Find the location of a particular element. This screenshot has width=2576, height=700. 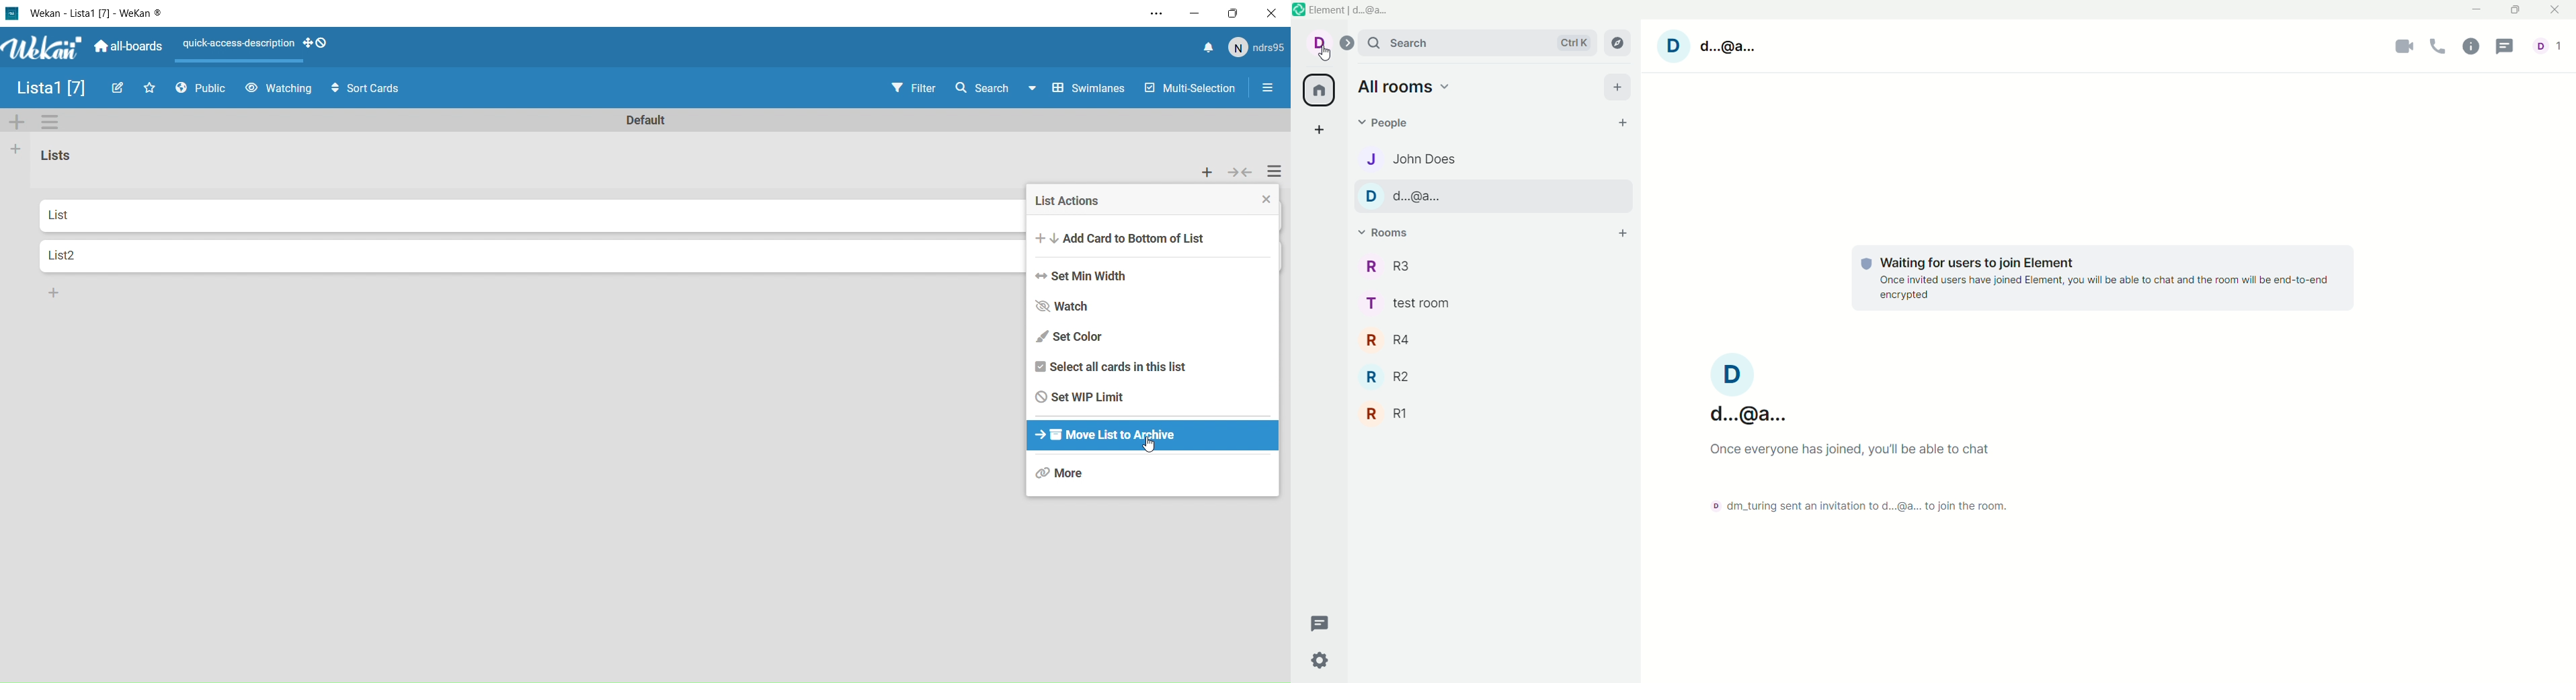

threads is located at coordinates (2507, 47).